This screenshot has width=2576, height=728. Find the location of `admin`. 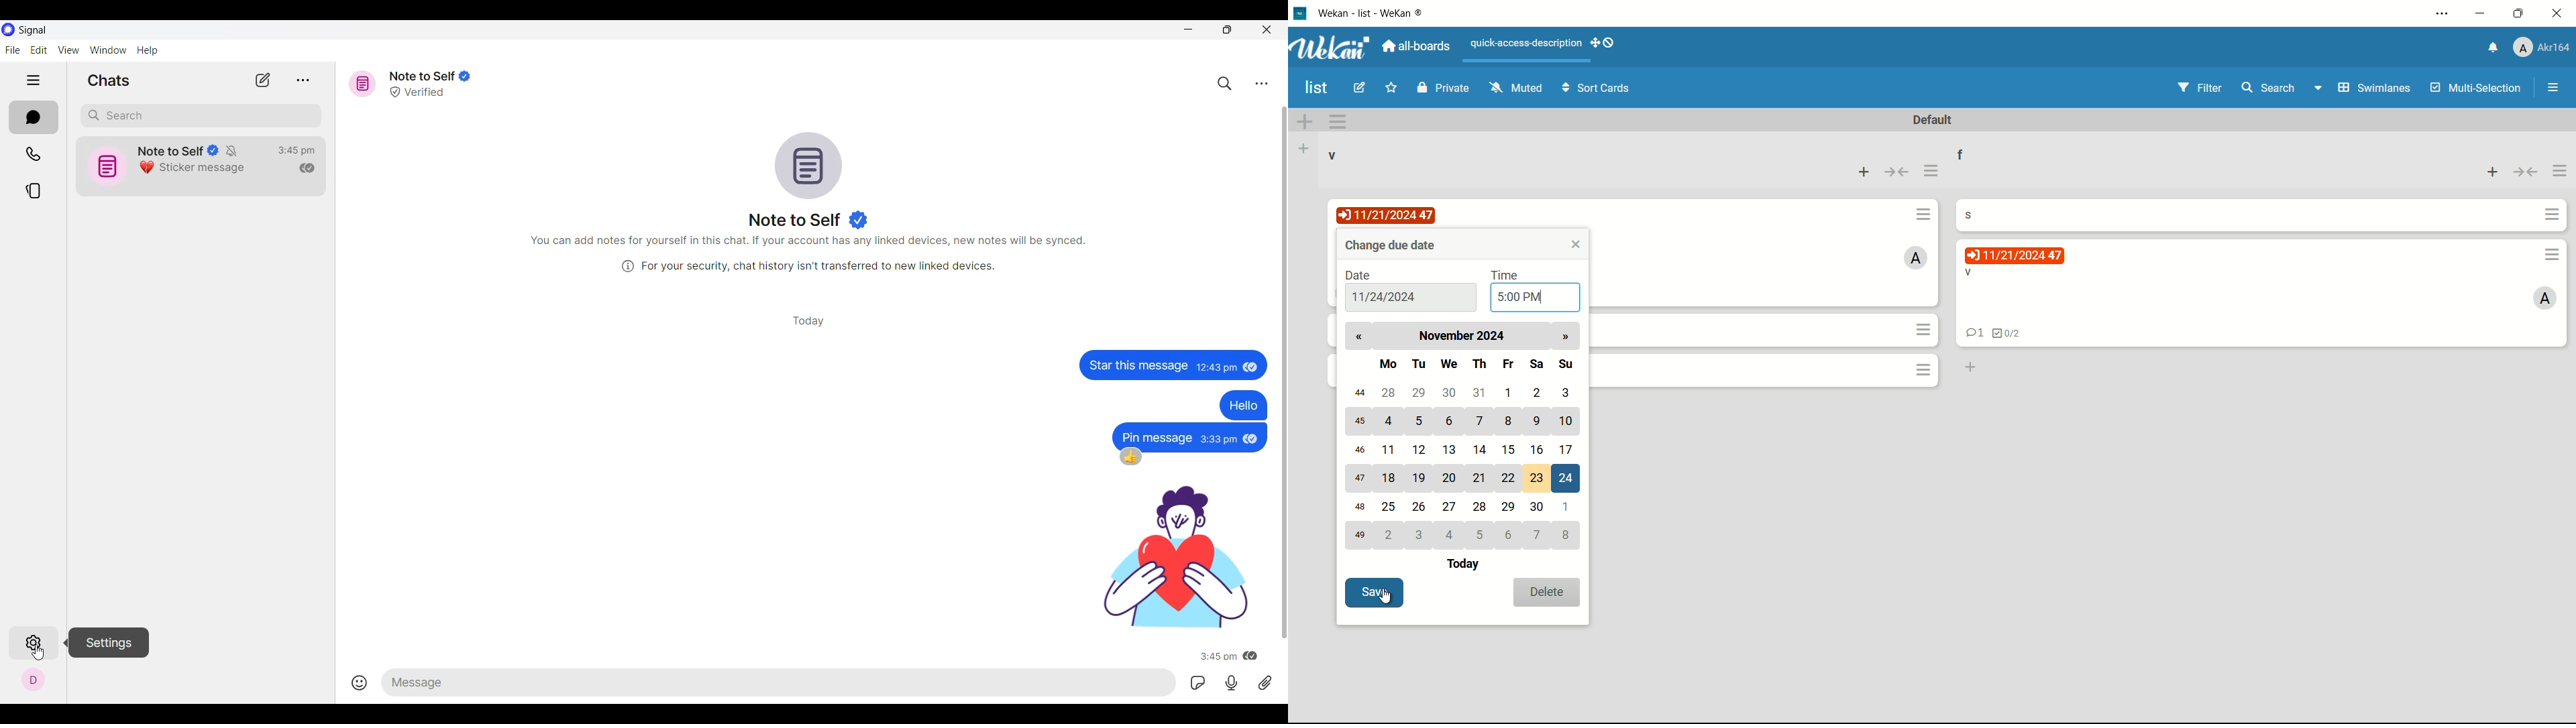

admin is located at coordinates (1917, 257).